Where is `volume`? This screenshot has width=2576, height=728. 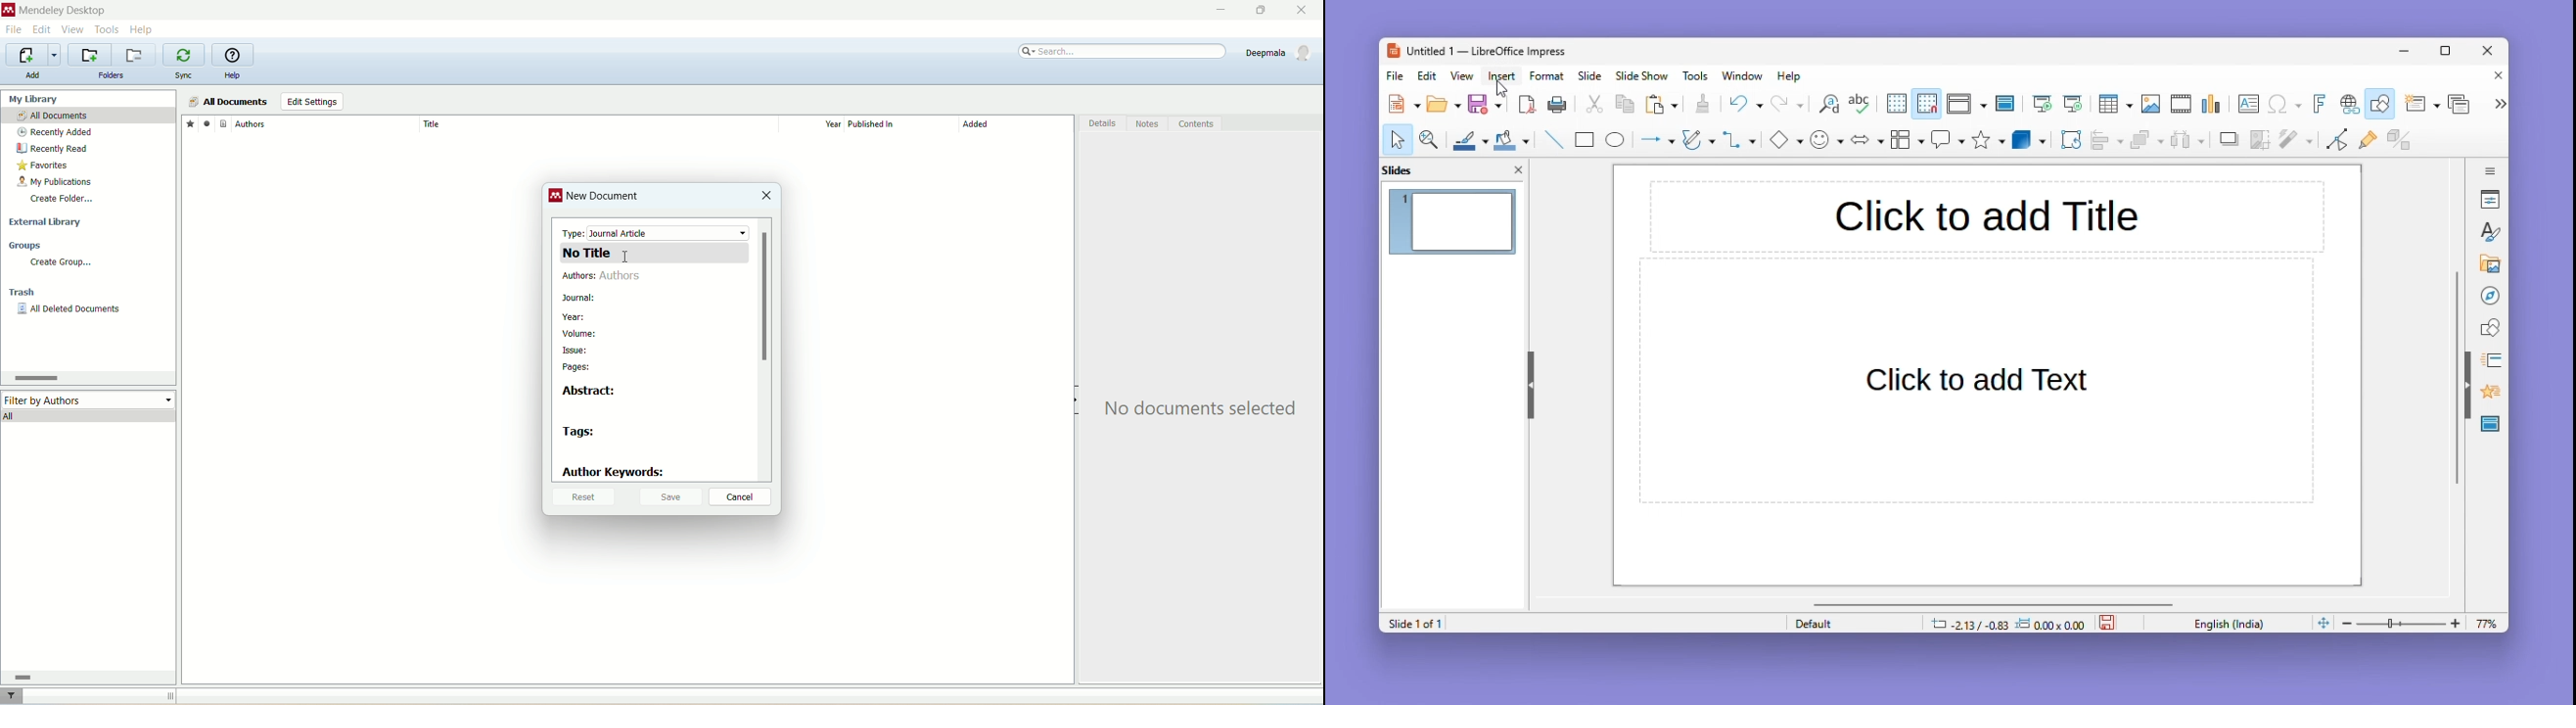
volume is located at coordinates (584, 333).